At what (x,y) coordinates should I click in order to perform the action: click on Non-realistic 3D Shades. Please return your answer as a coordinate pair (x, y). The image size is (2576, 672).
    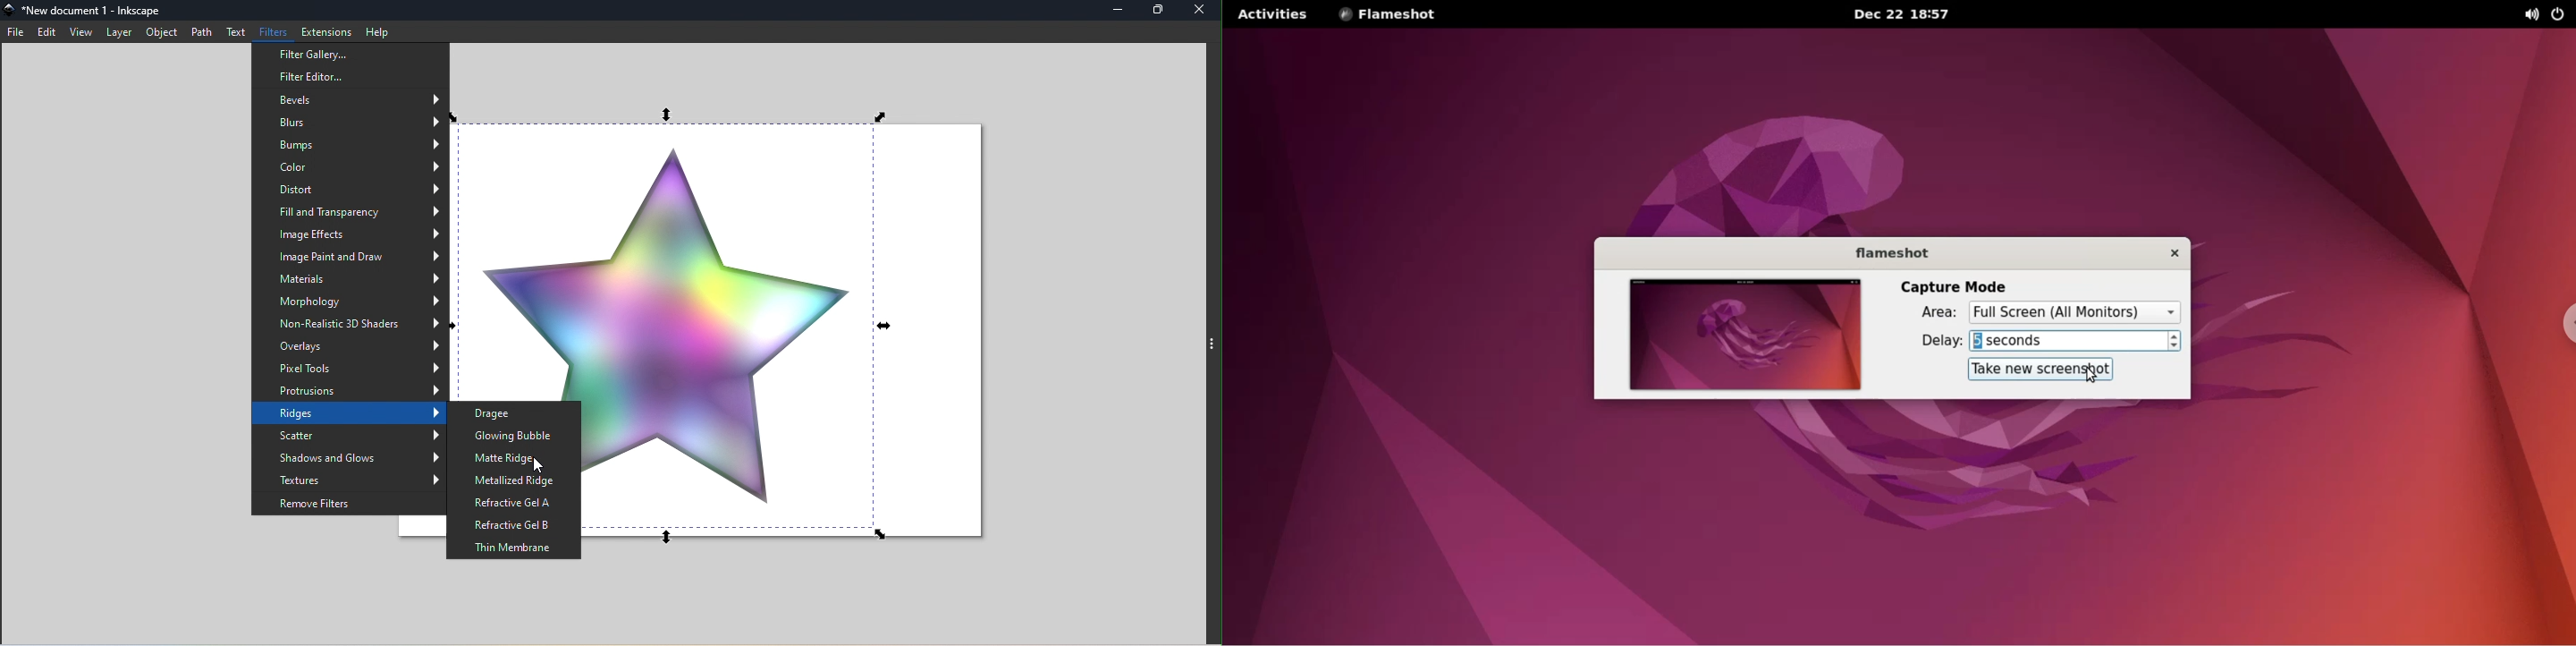
    Looking at the image, I should click on (351, 325).